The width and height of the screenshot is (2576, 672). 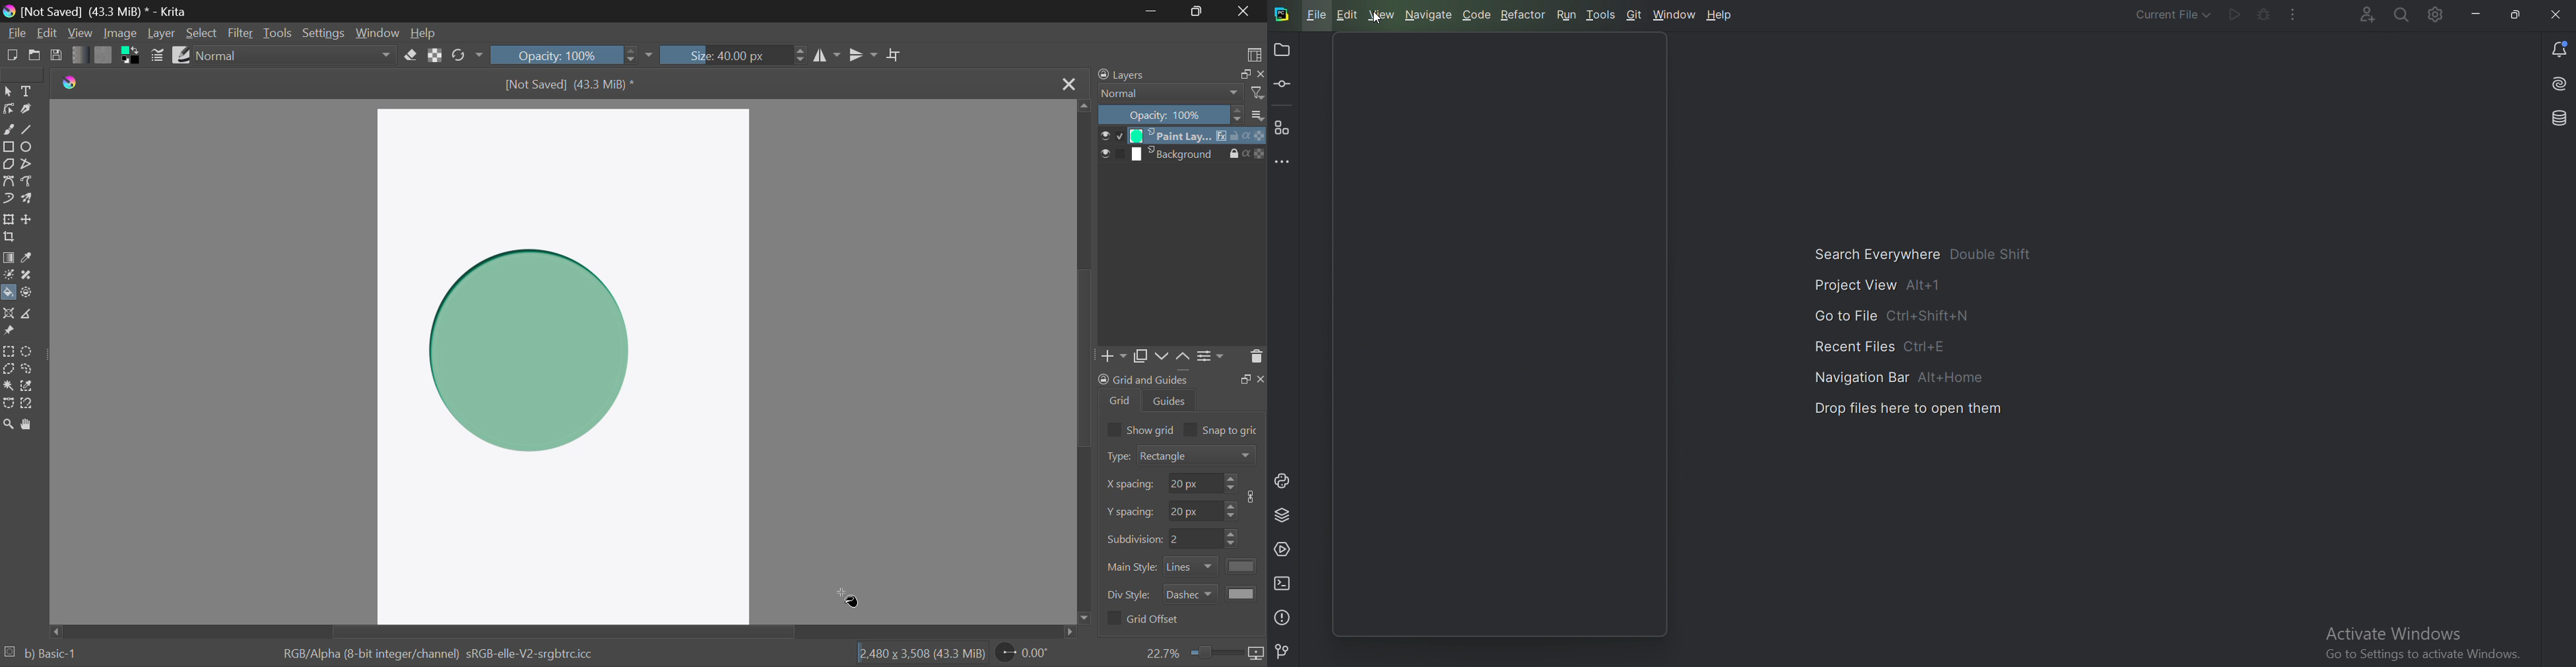 What do you see at coordinates (296, 55) in the screenshot?
I see `Blending Mode` at bounding box center [296, 55].